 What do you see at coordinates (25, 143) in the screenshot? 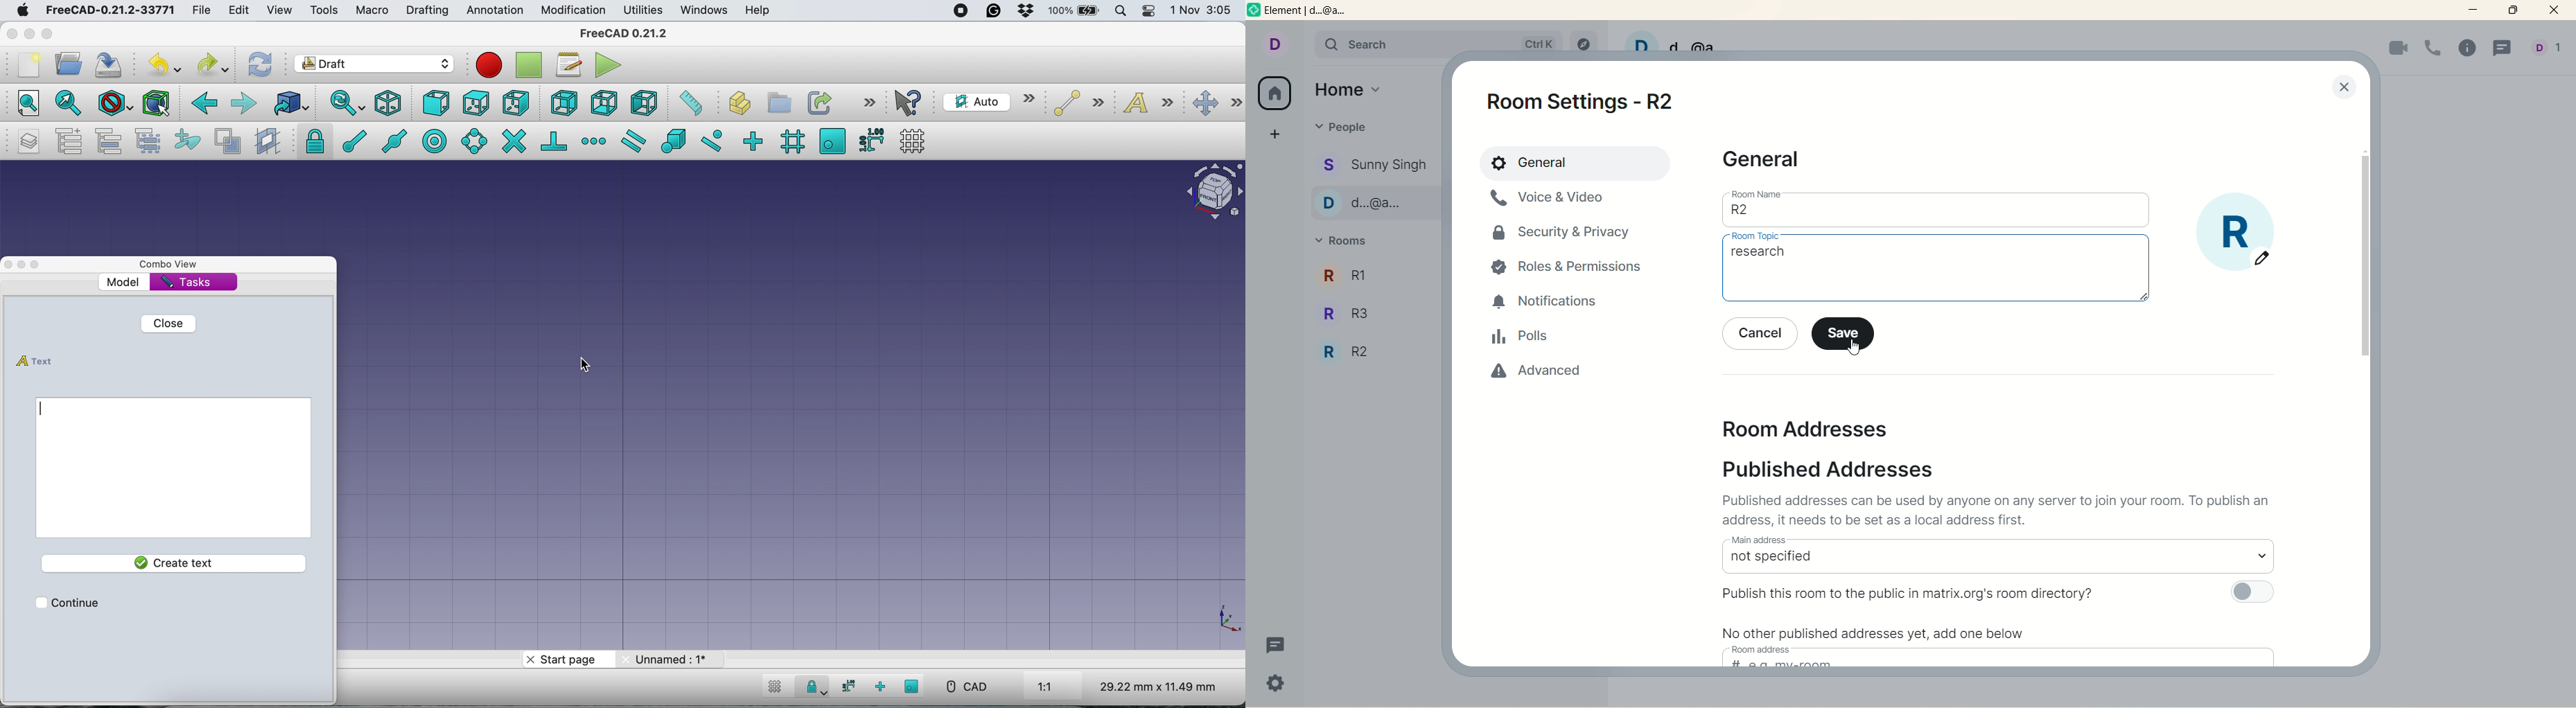
I see `manage layers` at bounding box center [25, 143].